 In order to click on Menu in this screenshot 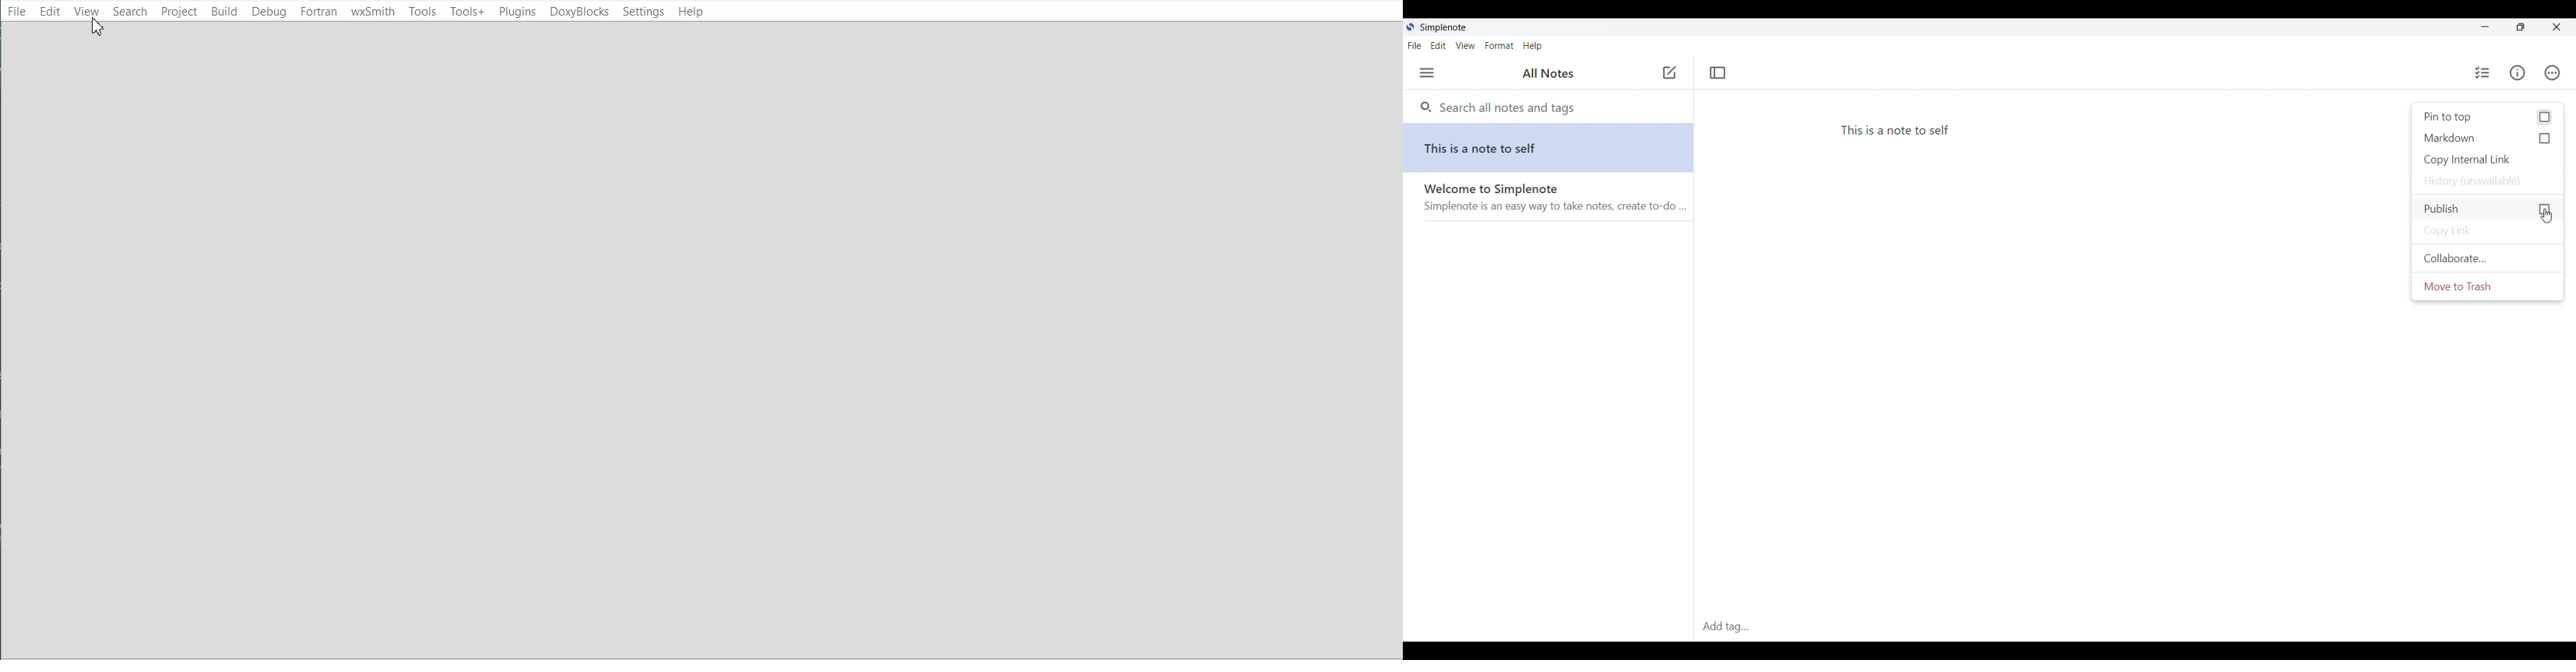, I will do `click(1427, 73)`.